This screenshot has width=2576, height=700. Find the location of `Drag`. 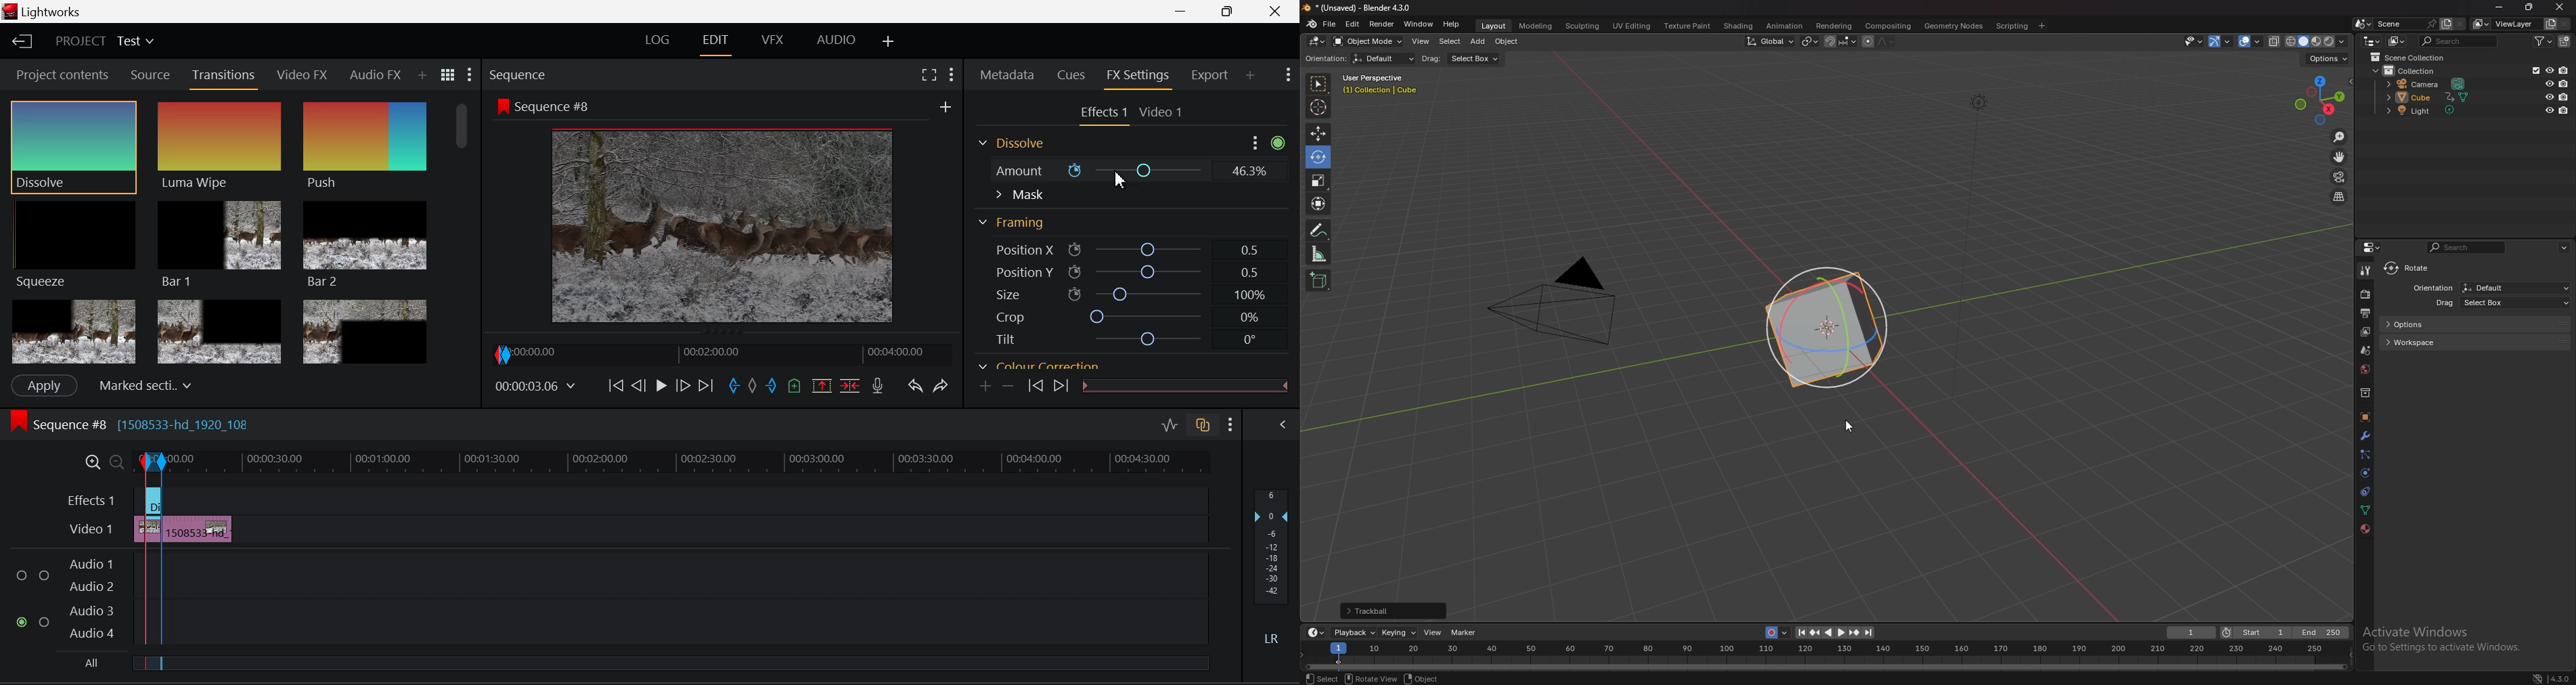

Drag is located at coordinates (2444, 304).